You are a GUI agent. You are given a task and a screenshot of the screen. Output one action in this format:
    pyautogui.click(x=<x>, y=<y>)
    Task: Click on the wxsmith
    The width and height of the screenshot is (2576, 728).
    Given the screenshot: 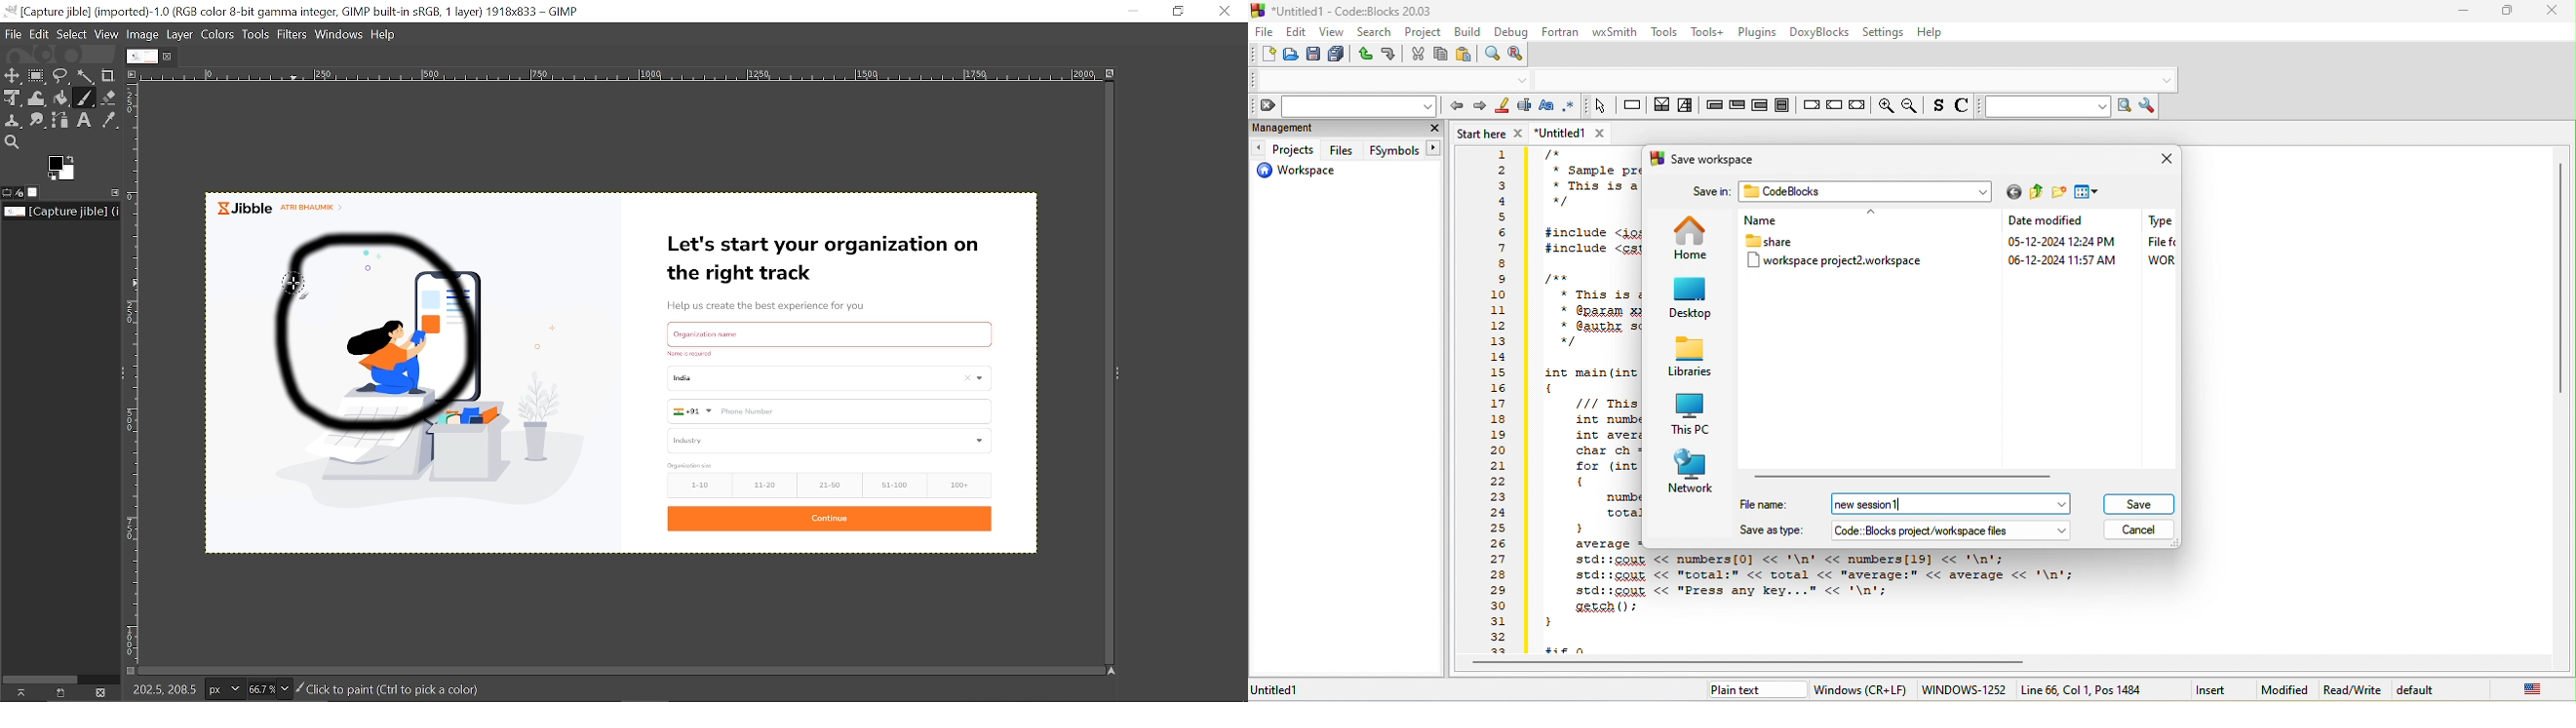 What is the action you would take?
    pyautogui.click(x=1616, y=33)
    